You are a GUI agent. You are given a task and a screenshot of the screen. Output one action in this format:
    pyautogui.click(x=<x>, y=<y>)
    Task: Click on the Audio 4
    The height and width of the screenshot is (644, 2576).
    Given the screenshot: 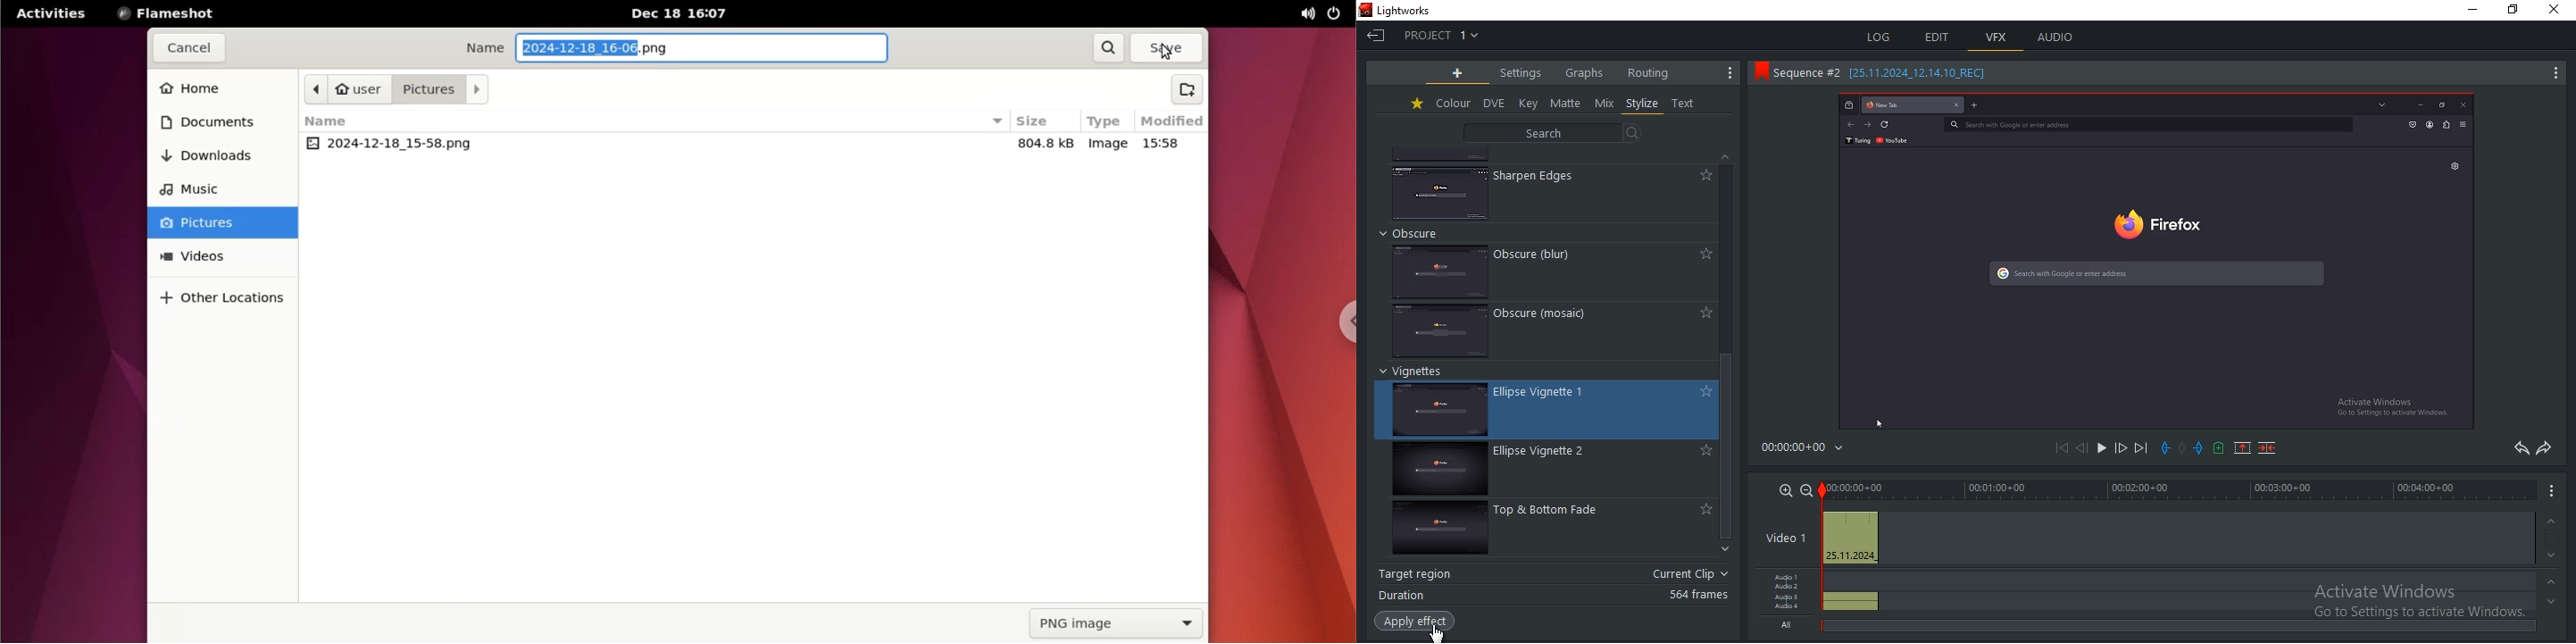 What is the action you would take?
    pyautogui.click(x=1789, y=609)
    